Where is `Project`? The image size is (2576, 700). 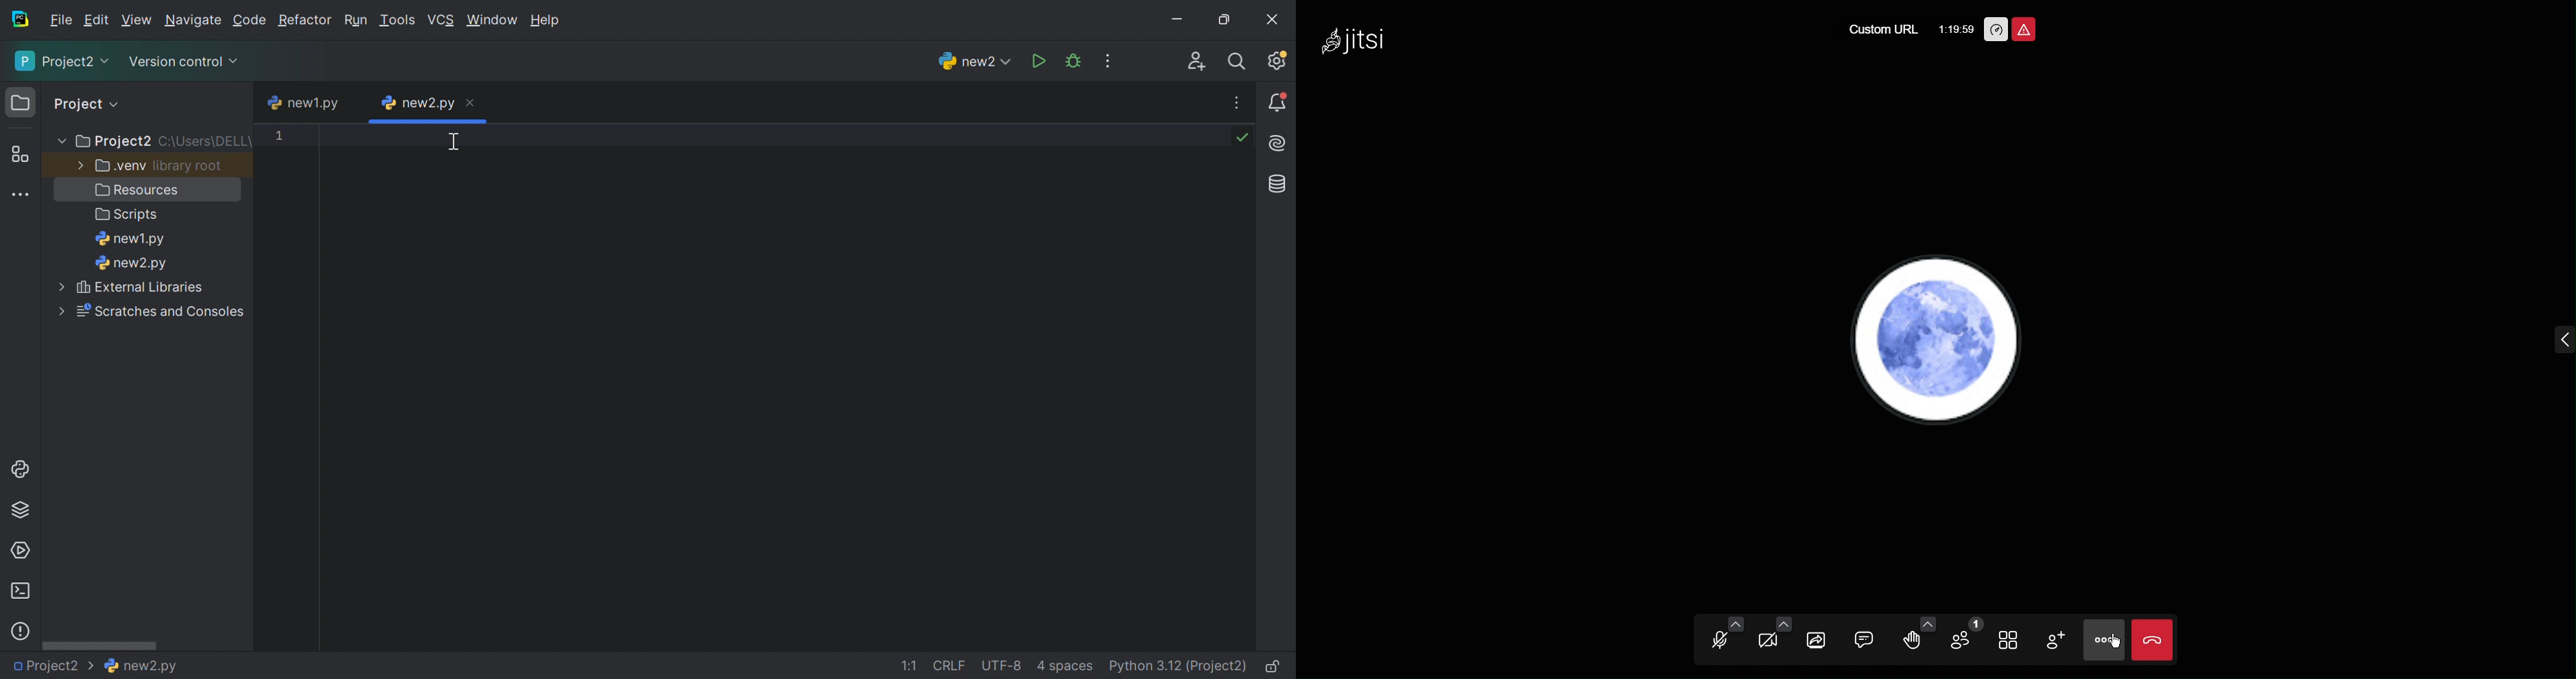
Project is located at coordinates (88, 102).